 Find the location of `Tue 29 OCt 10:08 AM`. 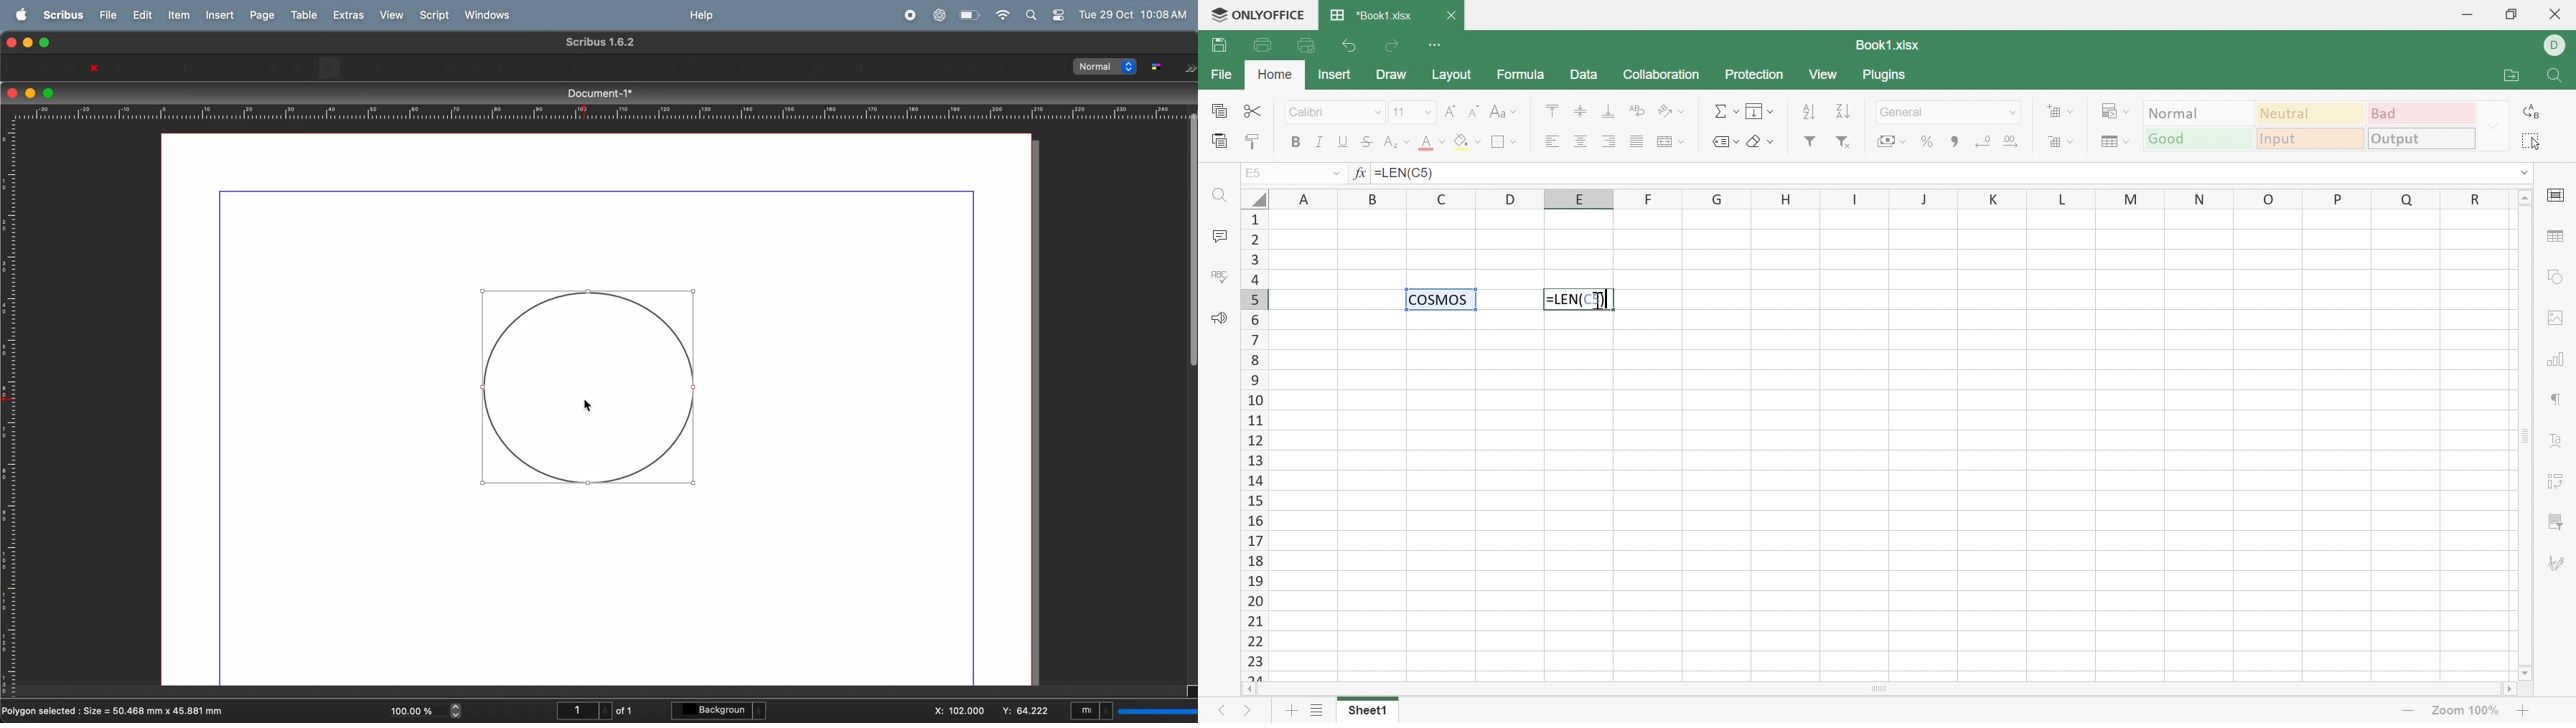

Tue 29 OCt 10:08 AM is located at coordinates (1135, 14).